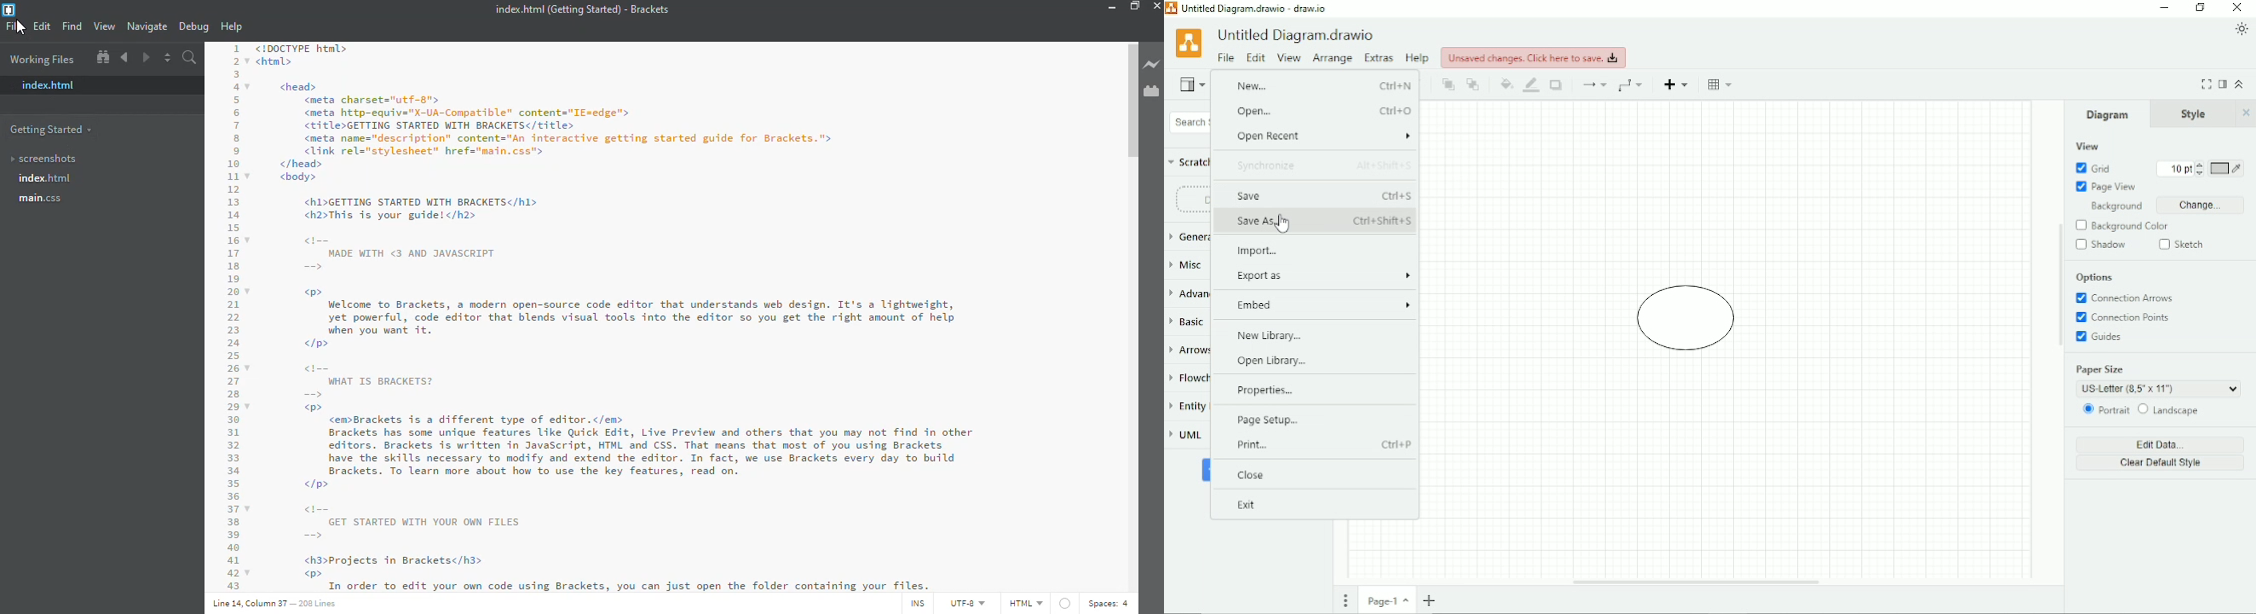 This screenshot has width=2268, height=616. What do you see at coordinates (232, 26) in the screenshot?
I see `help` at bounding box center [232, 26].